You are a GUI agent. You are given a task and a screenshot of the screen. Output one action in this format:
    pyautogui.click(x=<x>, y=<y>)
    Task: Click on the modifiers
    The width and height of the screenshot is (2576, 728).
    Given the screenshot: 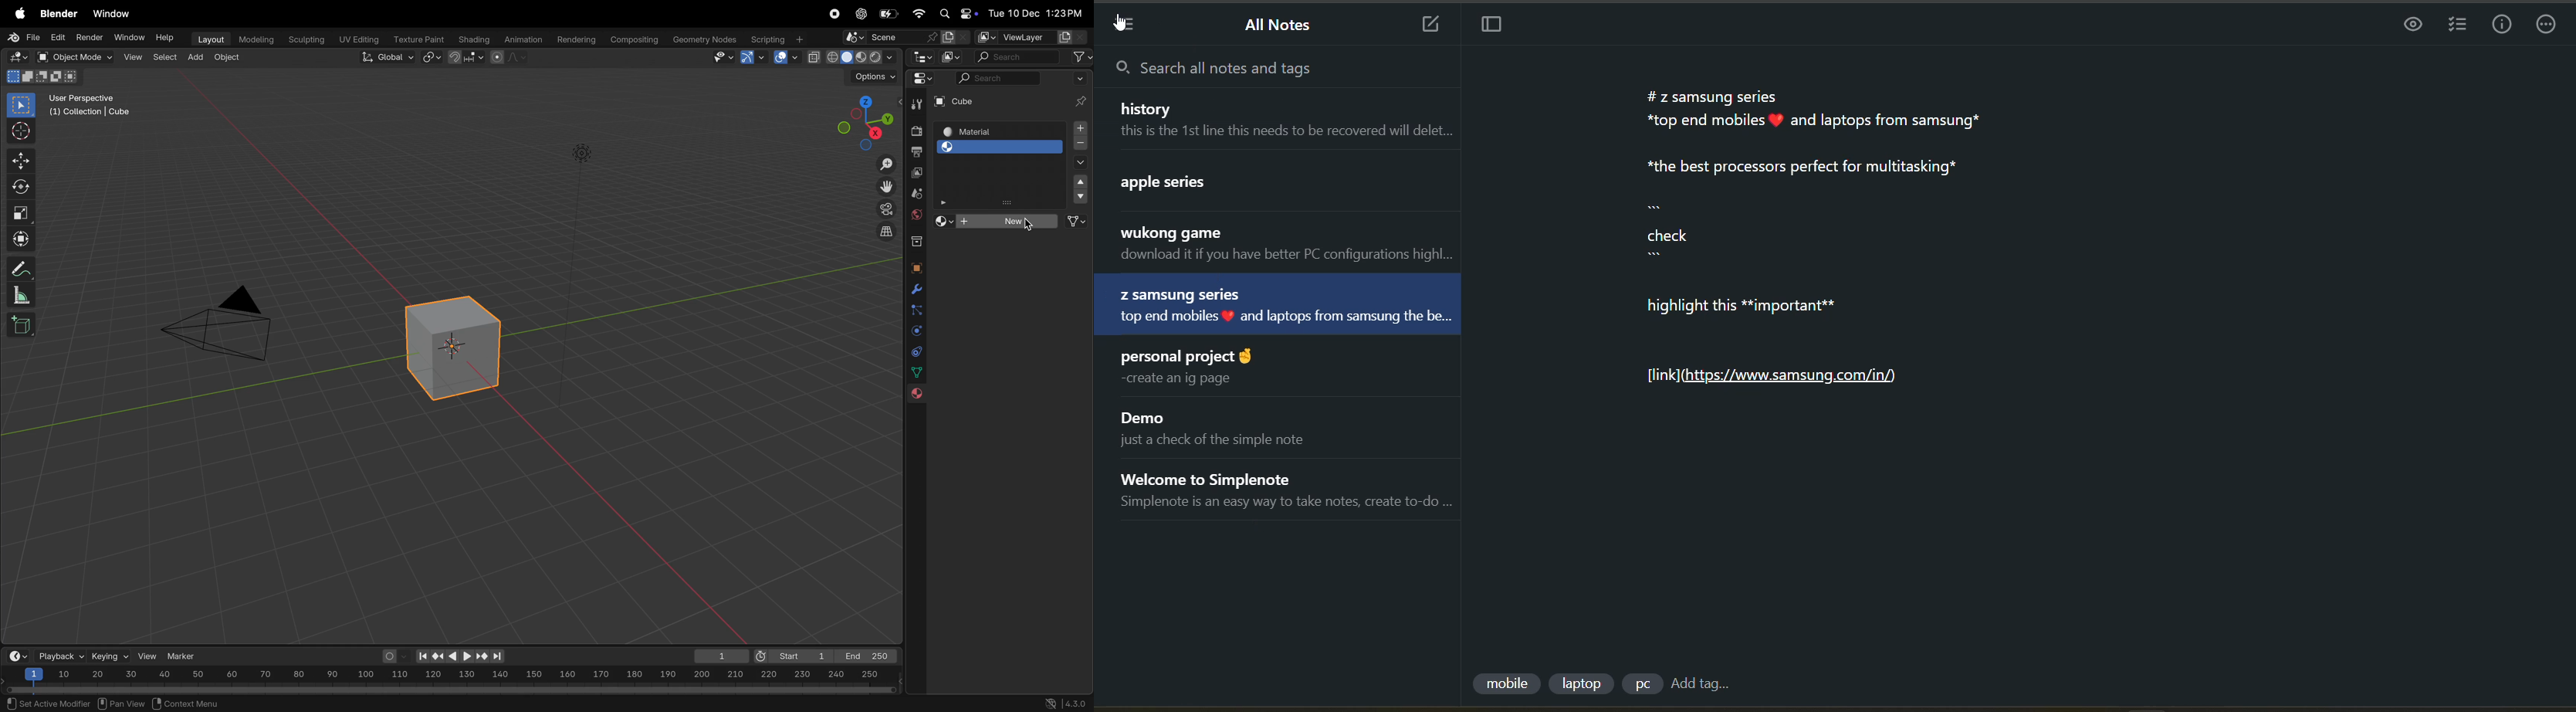 What is the action you would take?
    pyautogui.click(x=914, y=291)
    